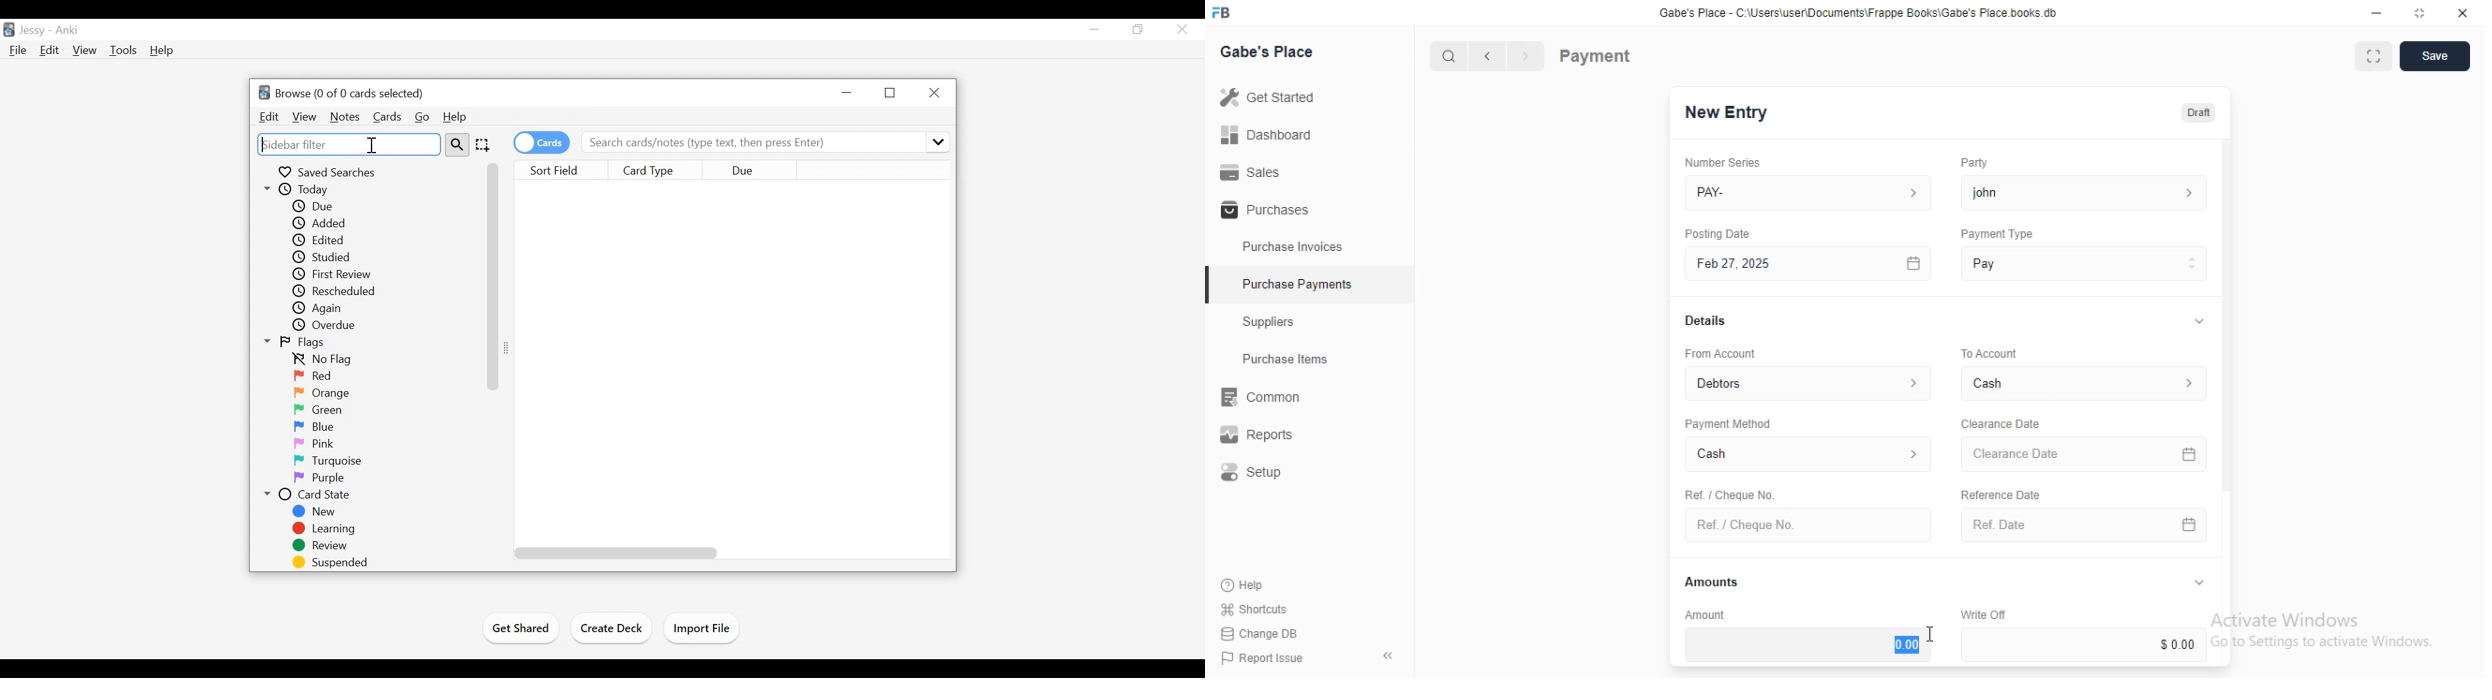 This screenshot has height=700, width=2492. Describe the element at coordinates (1491, 58) in the screenshot. I see `navigate backward` at that location.